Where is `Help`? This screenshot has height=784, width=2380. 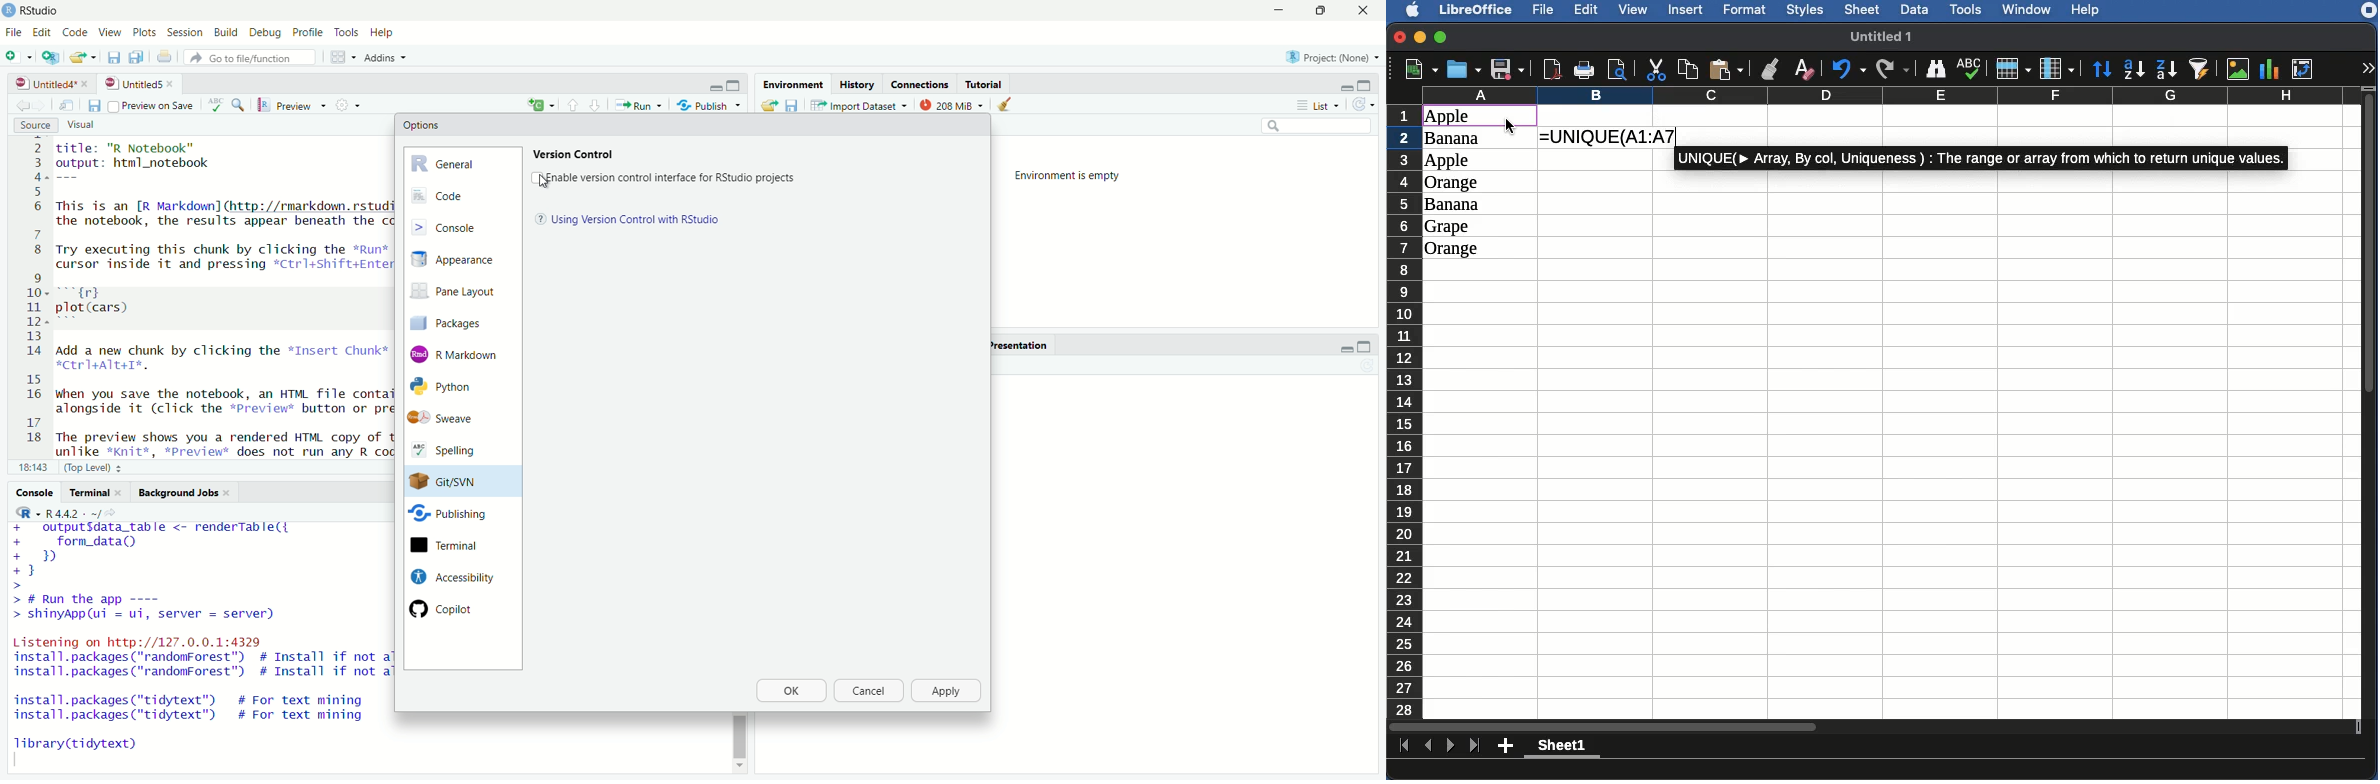
Help is located at coordinates (384, 33).